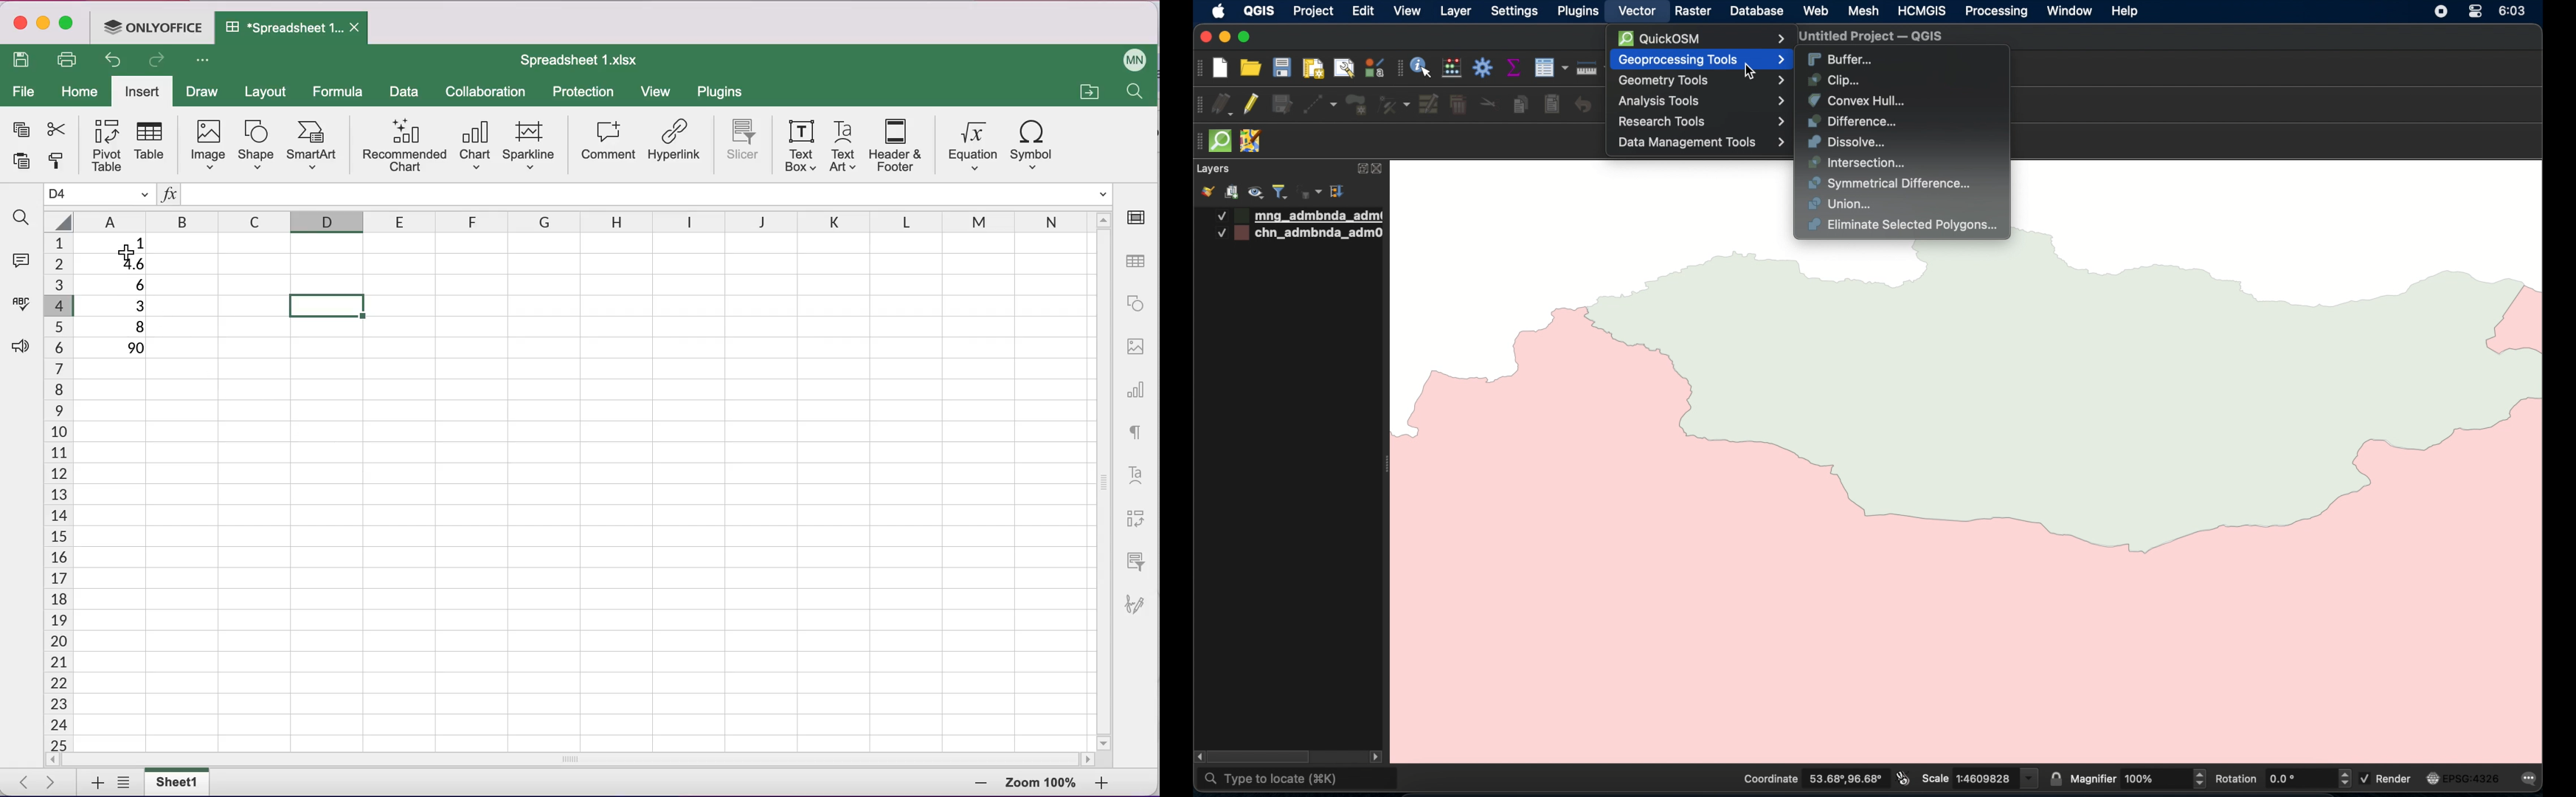 The height and width of the screenshot is (812, 2576). I want to click on layer 2, so click(1301, 234).